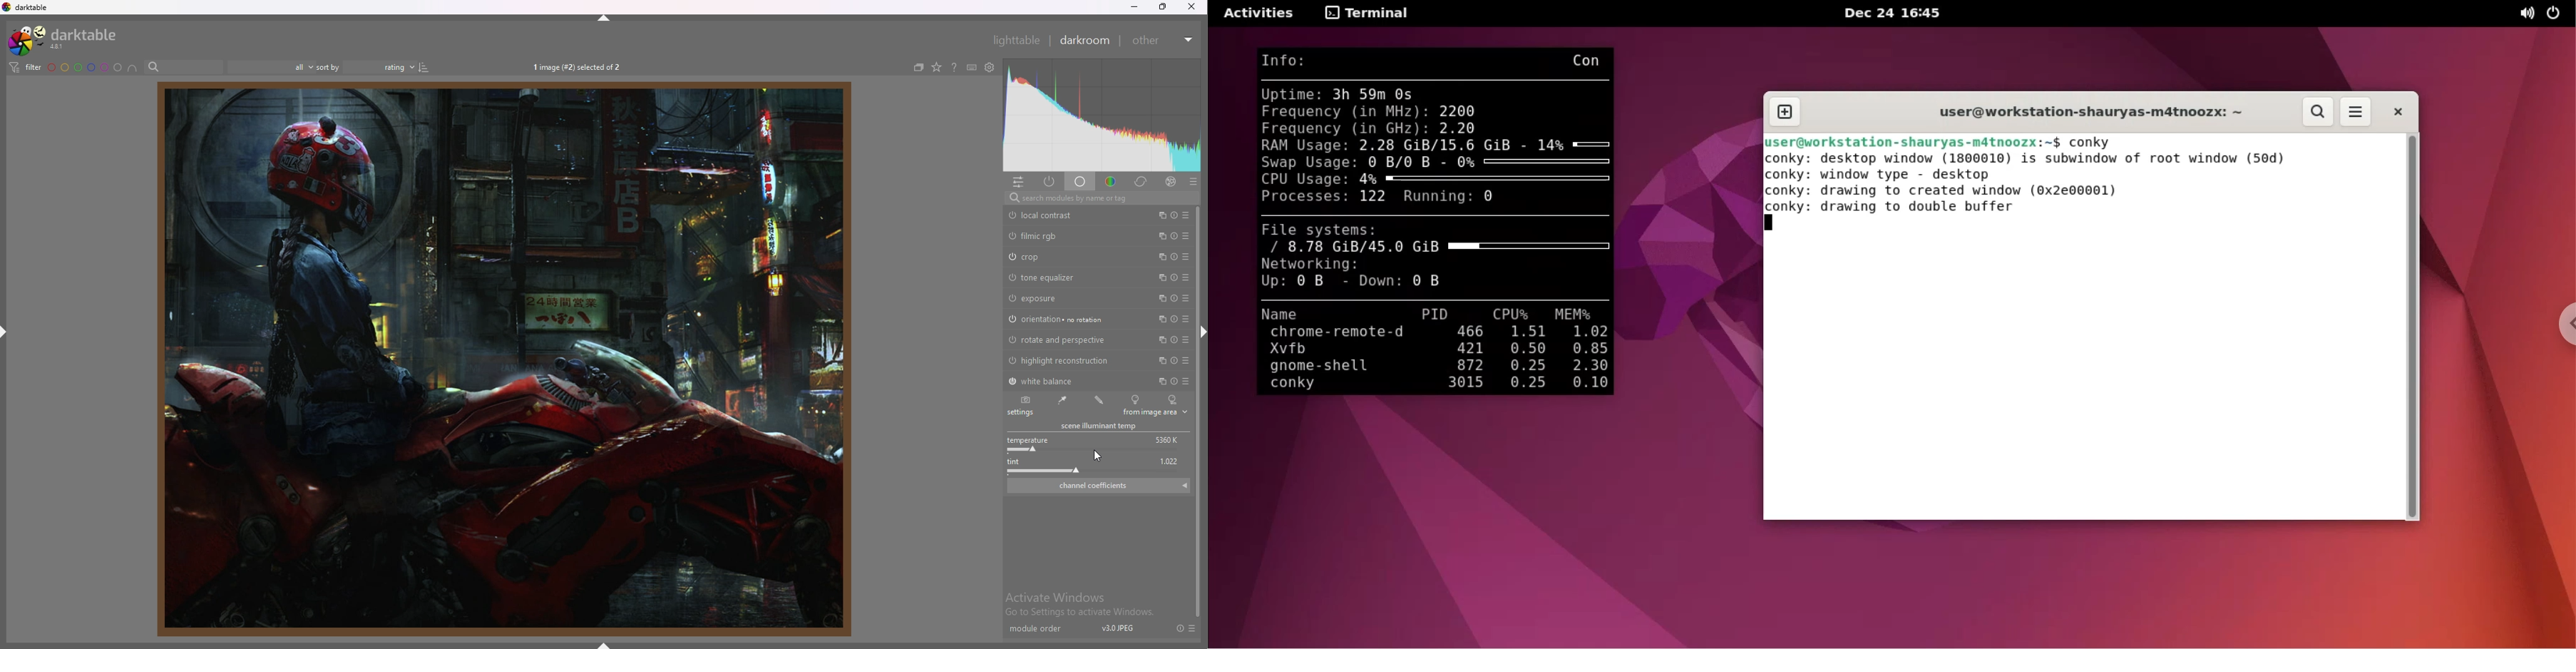  Describe the element at coordinates (1015, 462) in the screenshot. I see `tint` at that location.